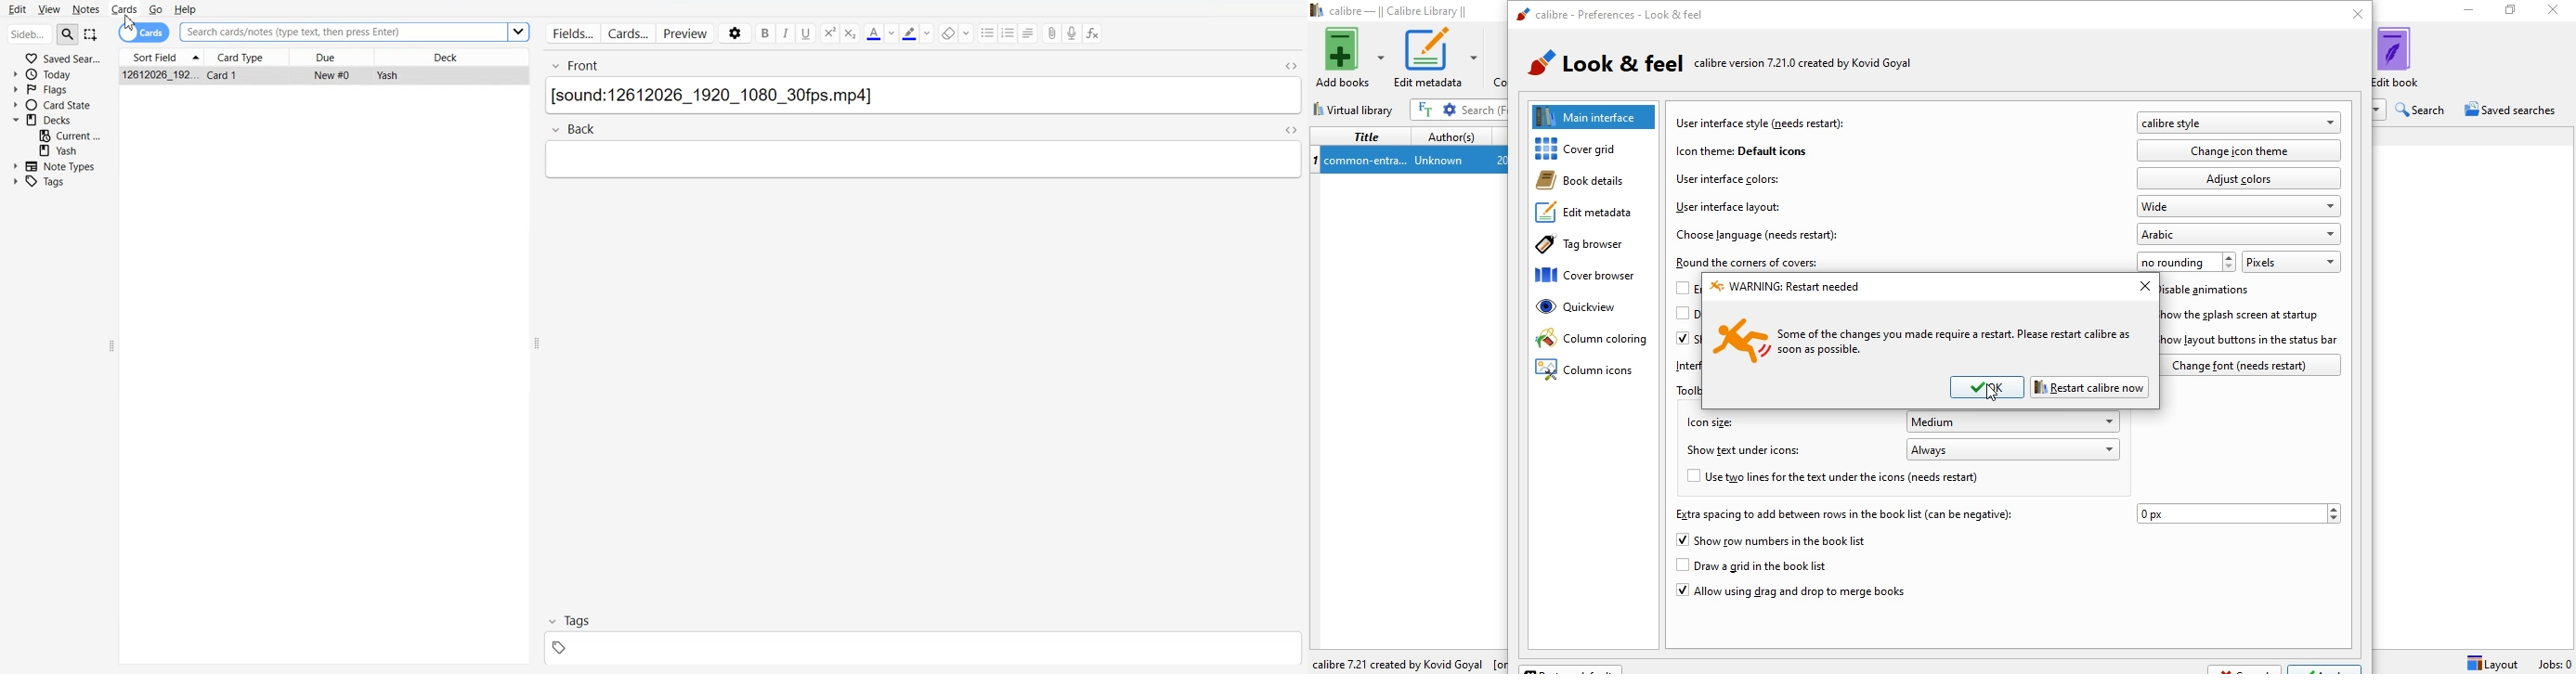 Image resolution: width=2576 pixels, height=700 pixels. Describe the element at coordinates (1289, 63) in the screenshot. I see `Toggle HTML Editor` at that location.